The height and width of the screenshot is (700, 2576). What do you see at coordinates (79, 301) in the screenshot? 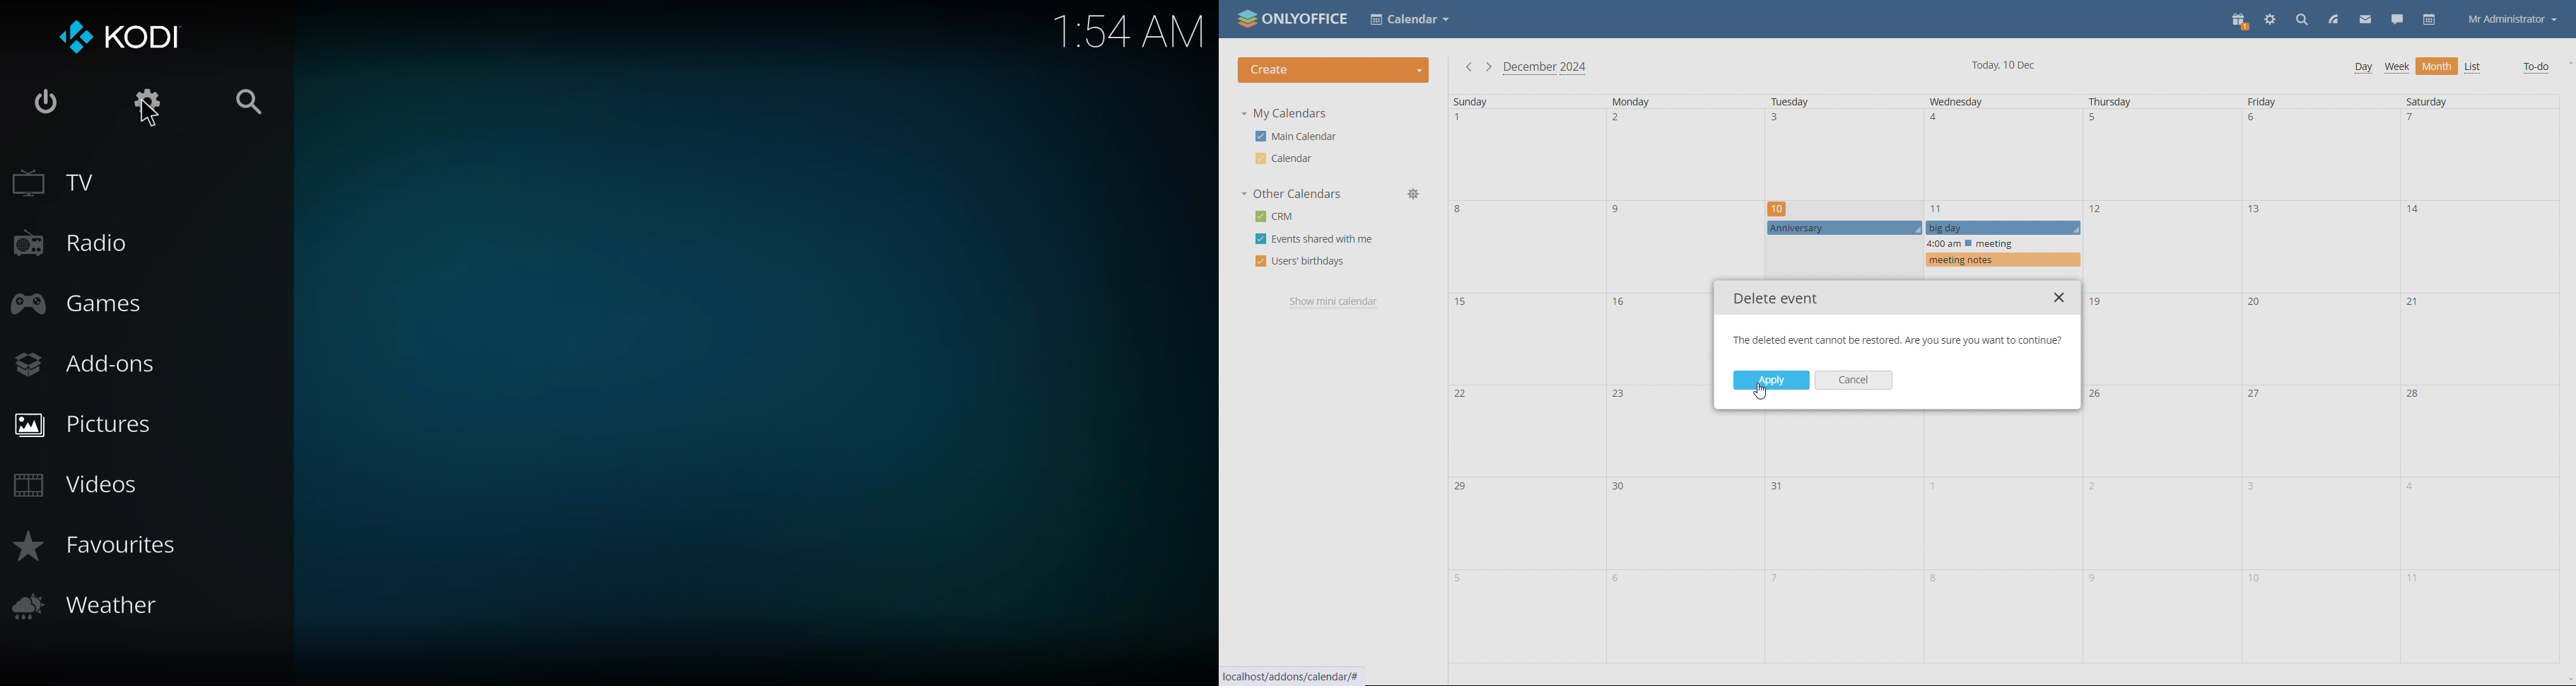
I see `games` at bounding box center [79, 301].